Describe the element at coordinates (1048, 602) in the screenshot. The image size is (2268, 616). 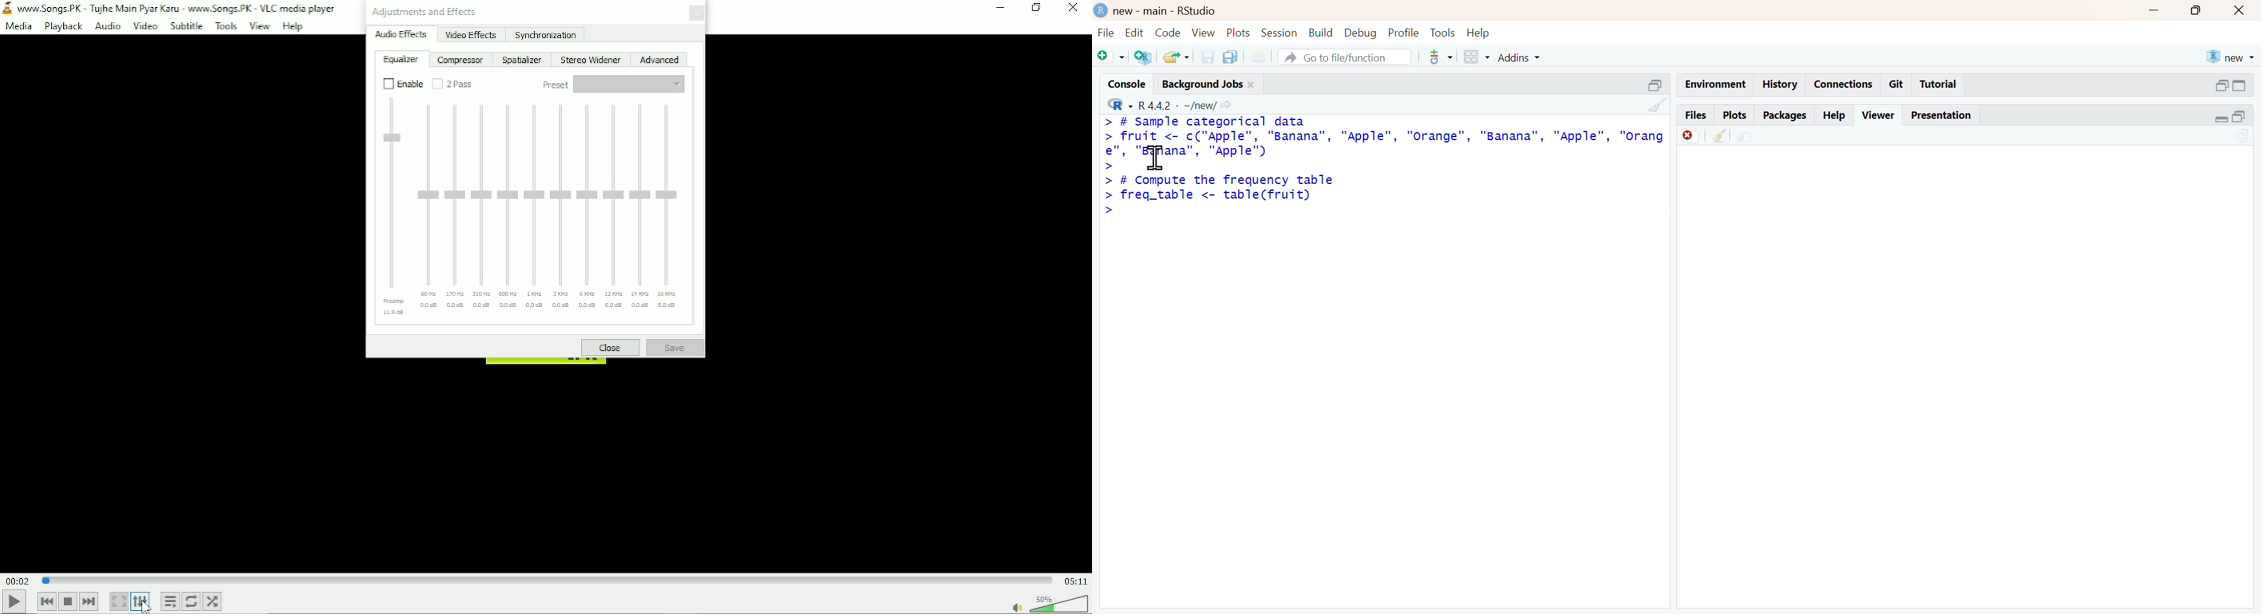
I see `Volume` at that location.